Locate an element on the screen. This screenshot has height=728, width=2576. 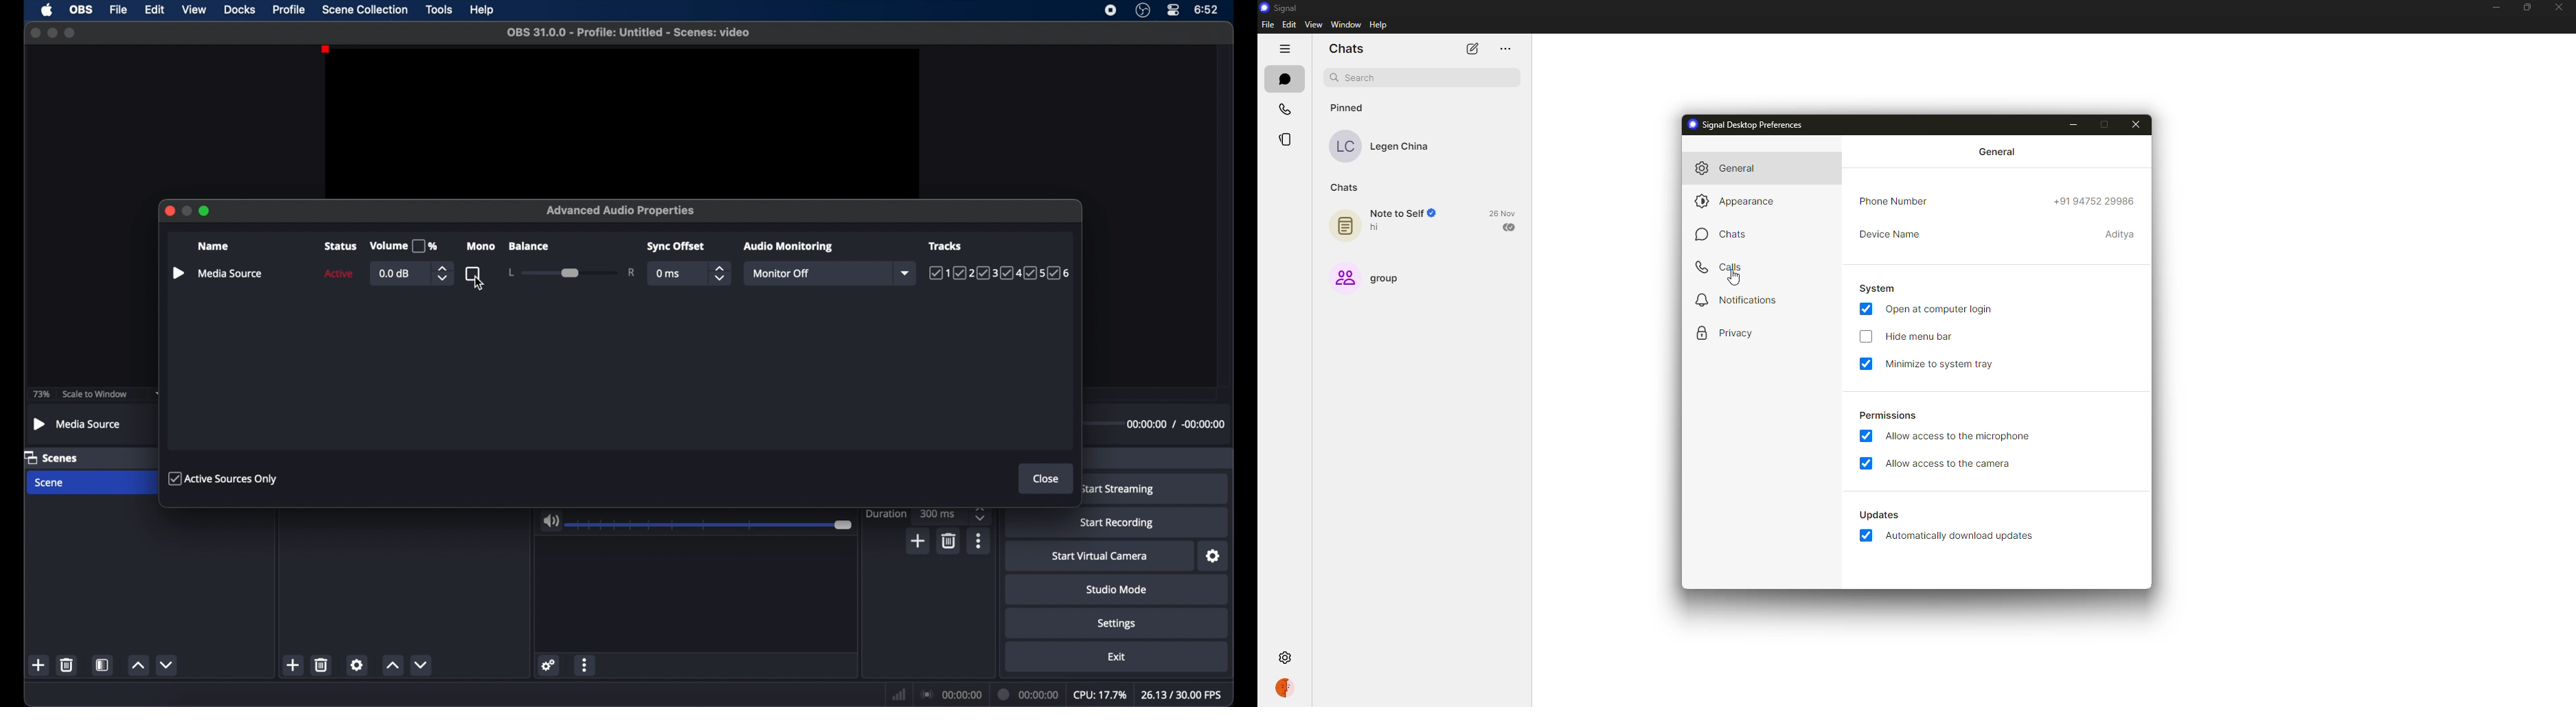
decrement is located at coordinates (166, 664).